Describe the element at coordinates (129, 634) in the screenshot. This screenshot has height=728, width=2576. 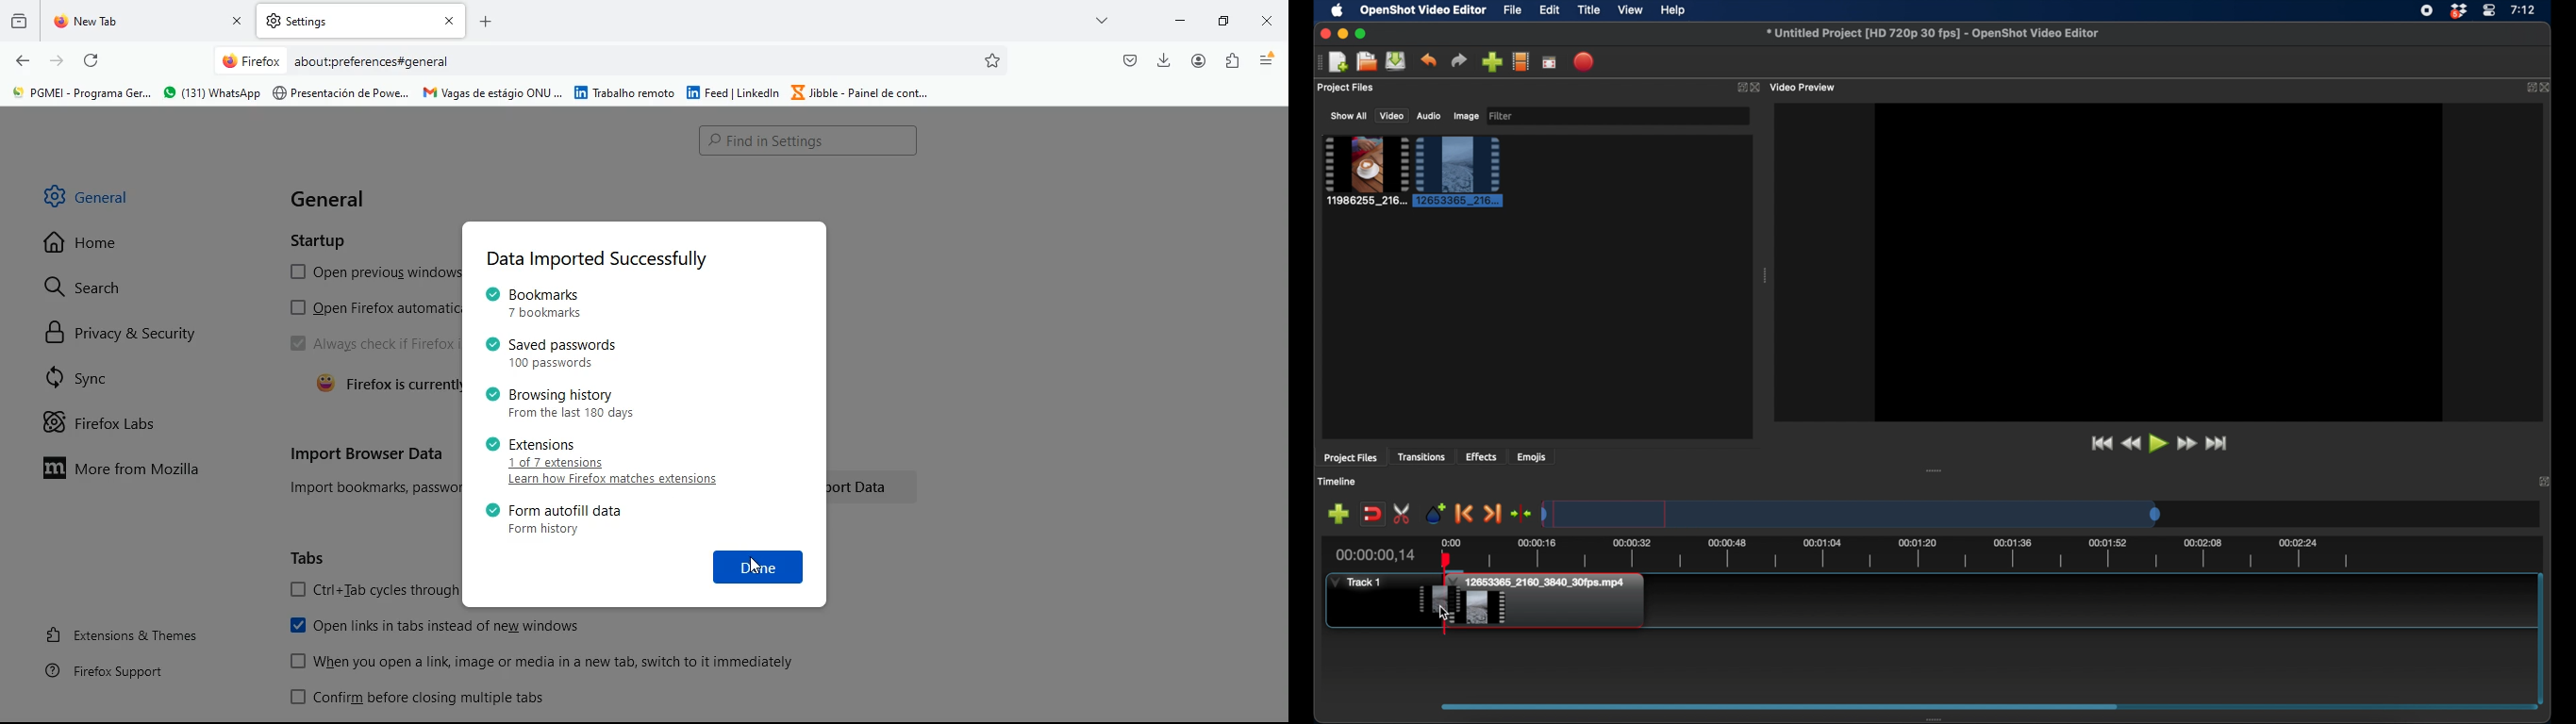
I see `extensions & themes` at that location.